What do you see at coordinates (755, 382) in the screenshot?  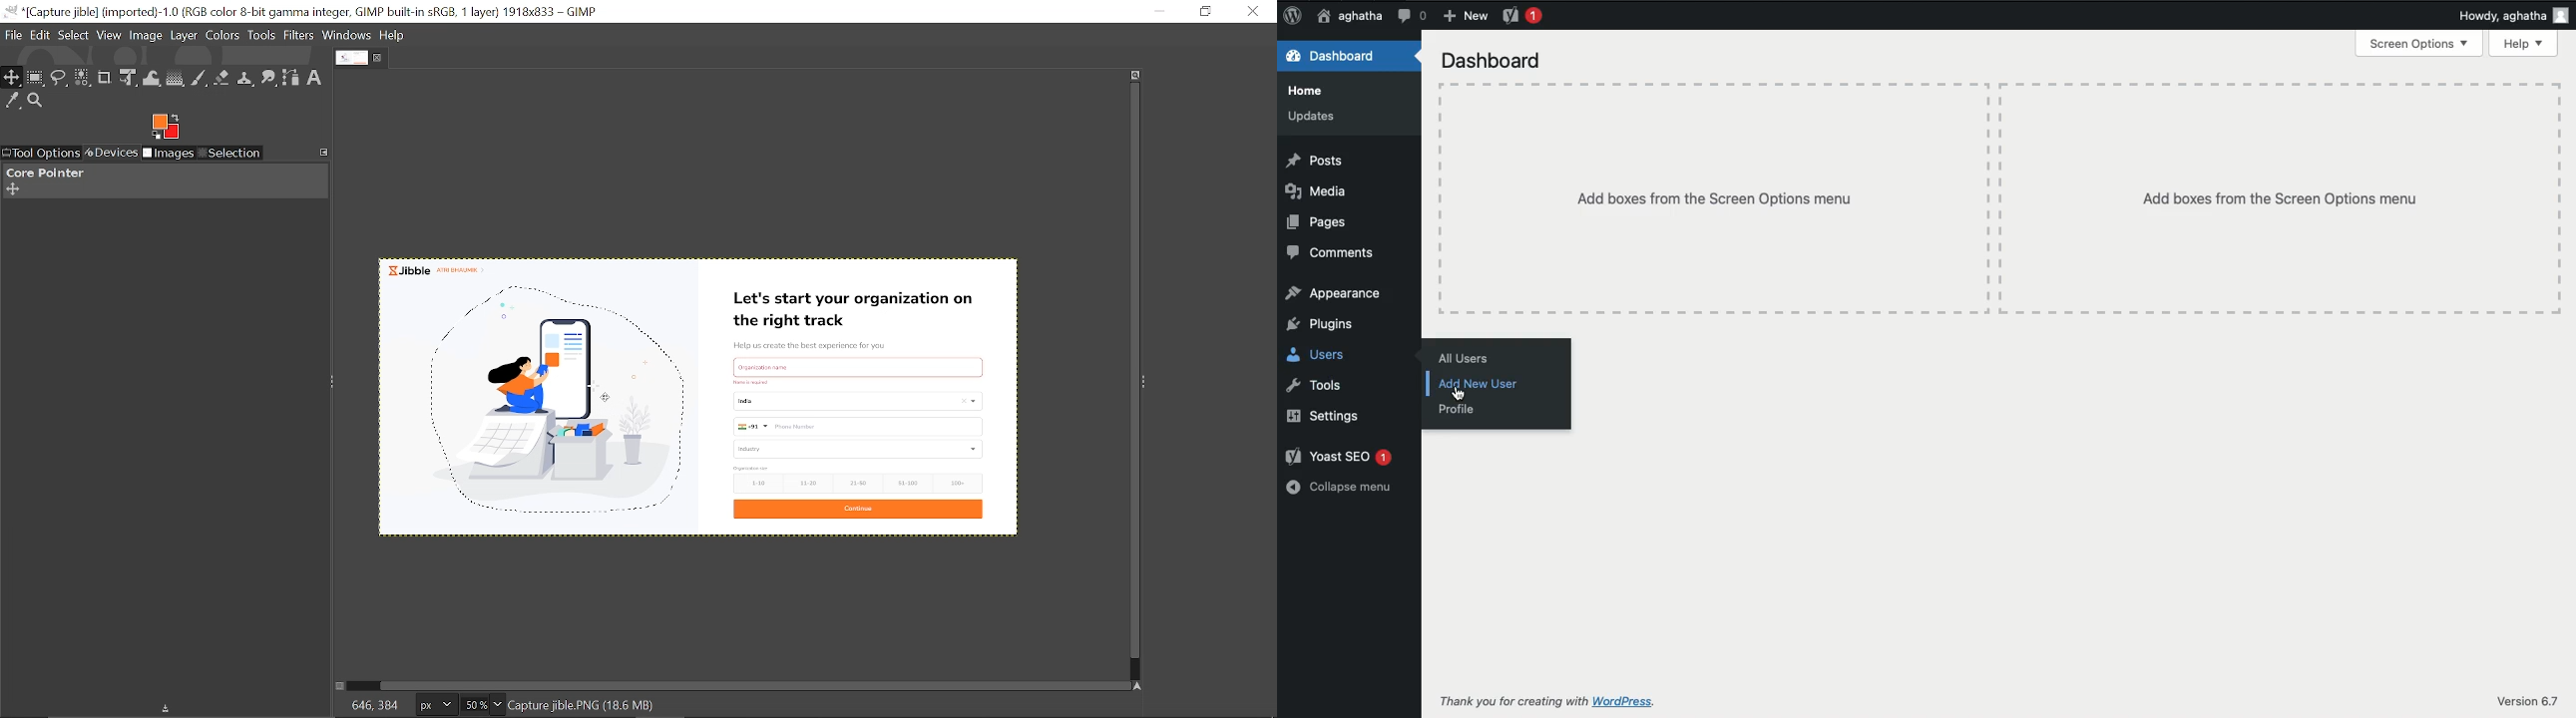 I see `` at bounding box center [755, 382].